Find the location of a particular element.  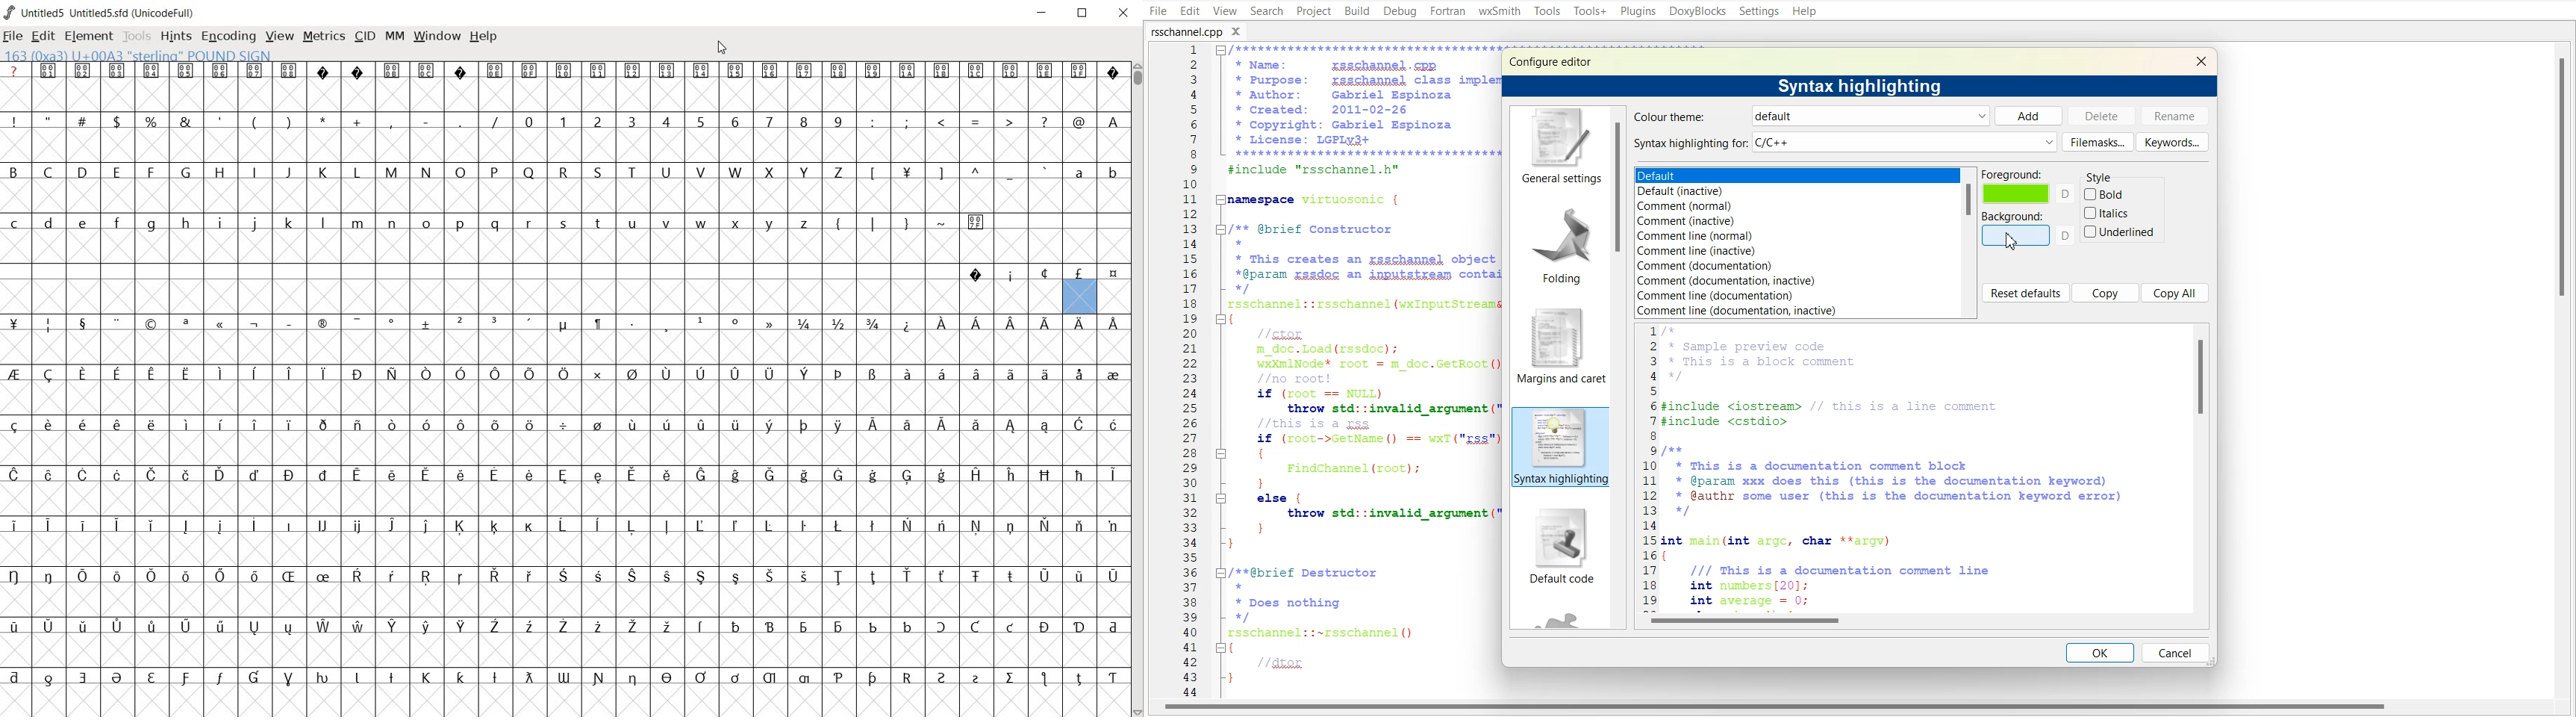

u is located at coordinates (632, 223).